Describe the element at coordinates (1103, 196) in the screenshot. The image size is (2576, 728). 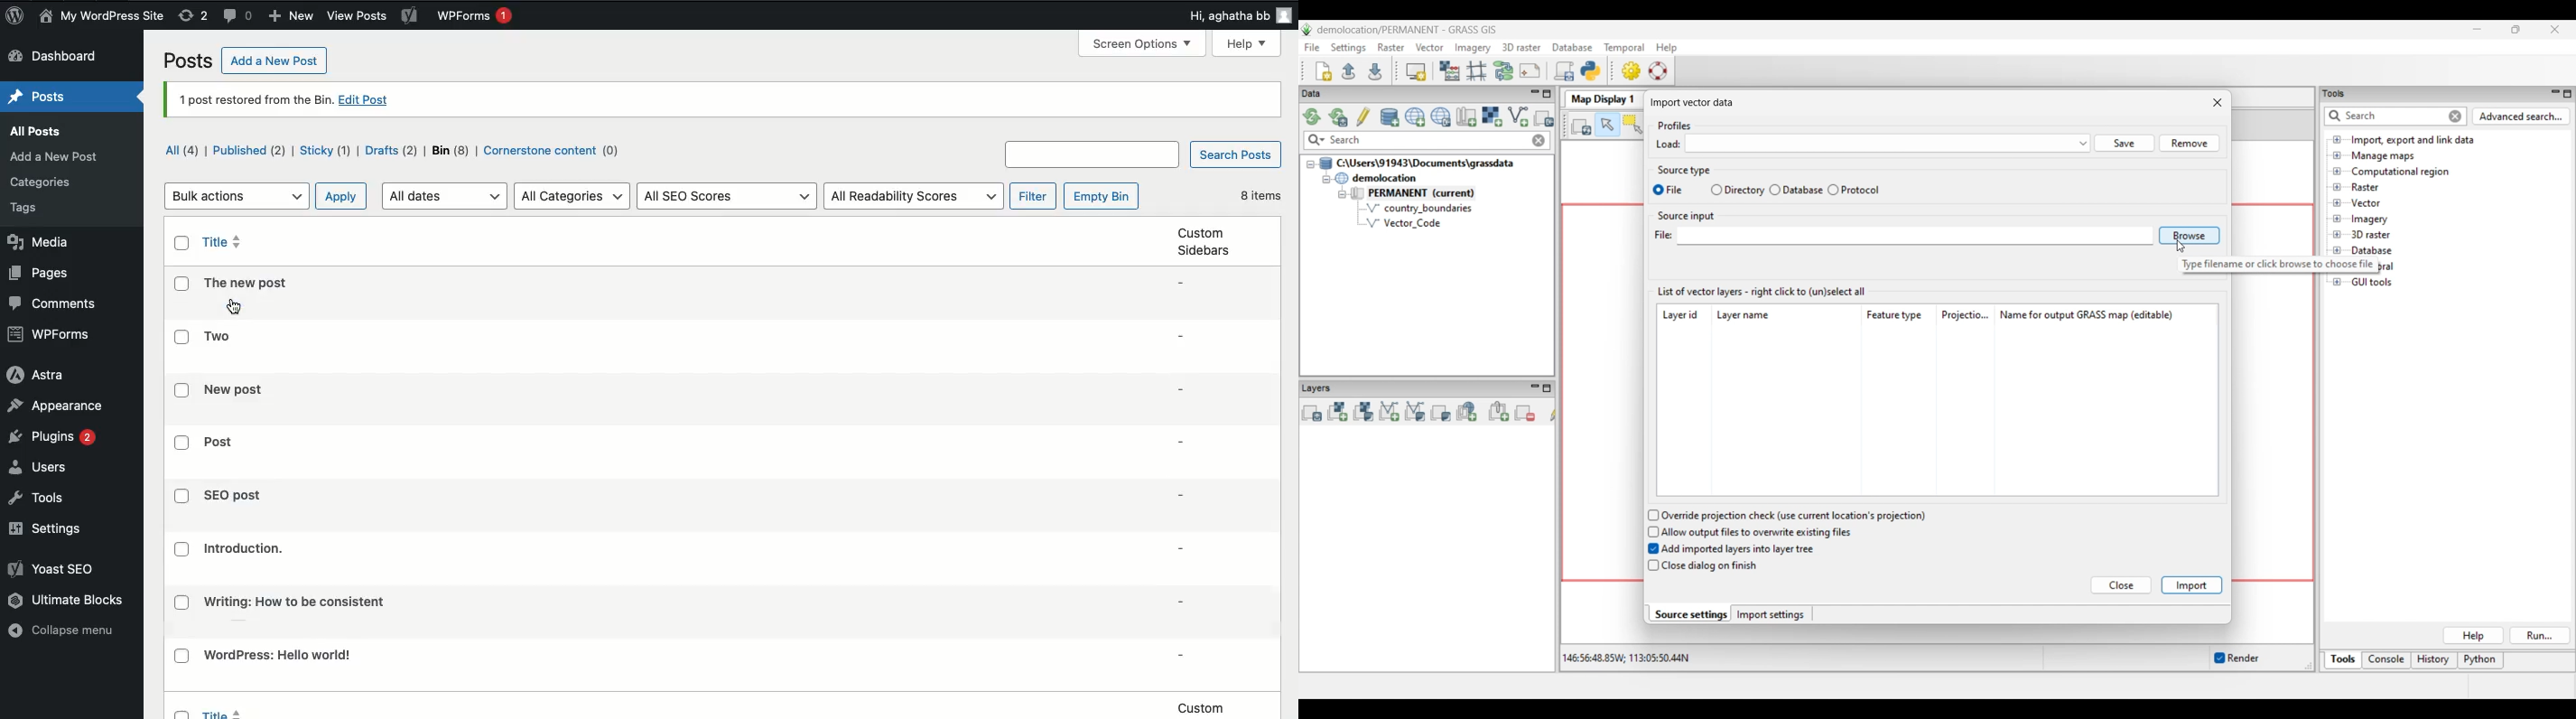
I see `empty bin` at that location.